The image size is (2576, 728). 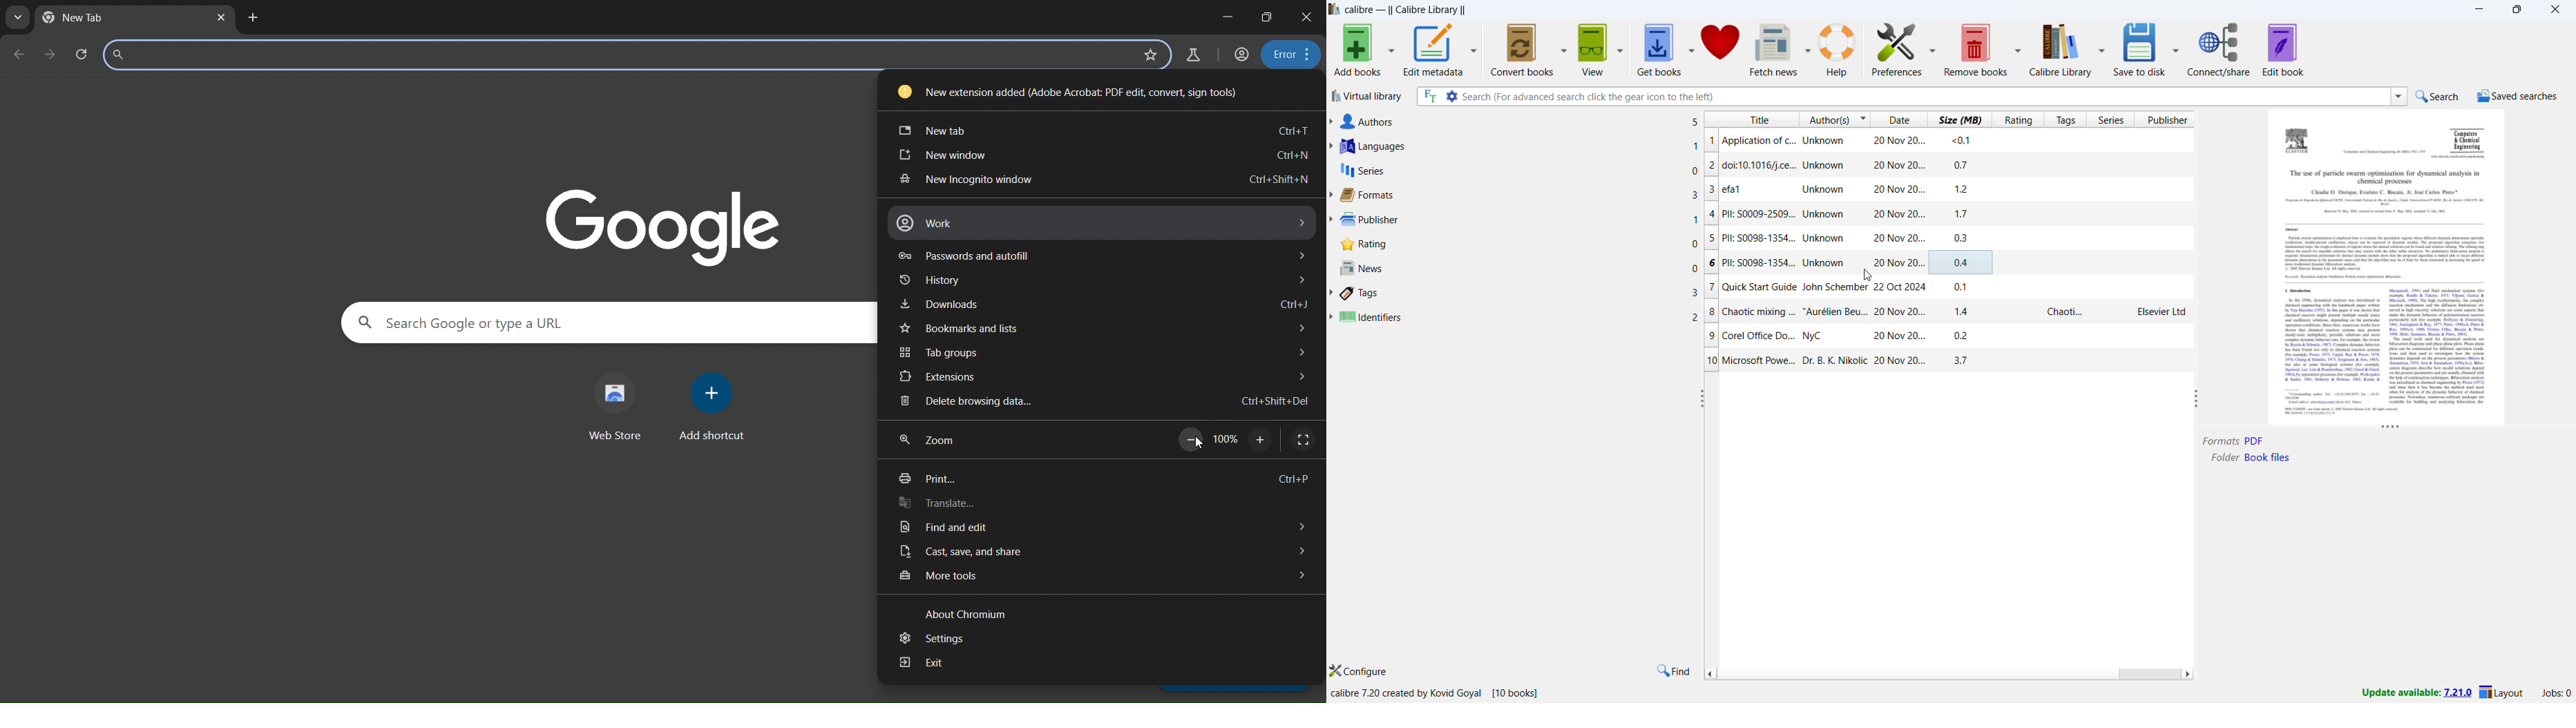 I want to click on formats, so click(x=1515, y=194).